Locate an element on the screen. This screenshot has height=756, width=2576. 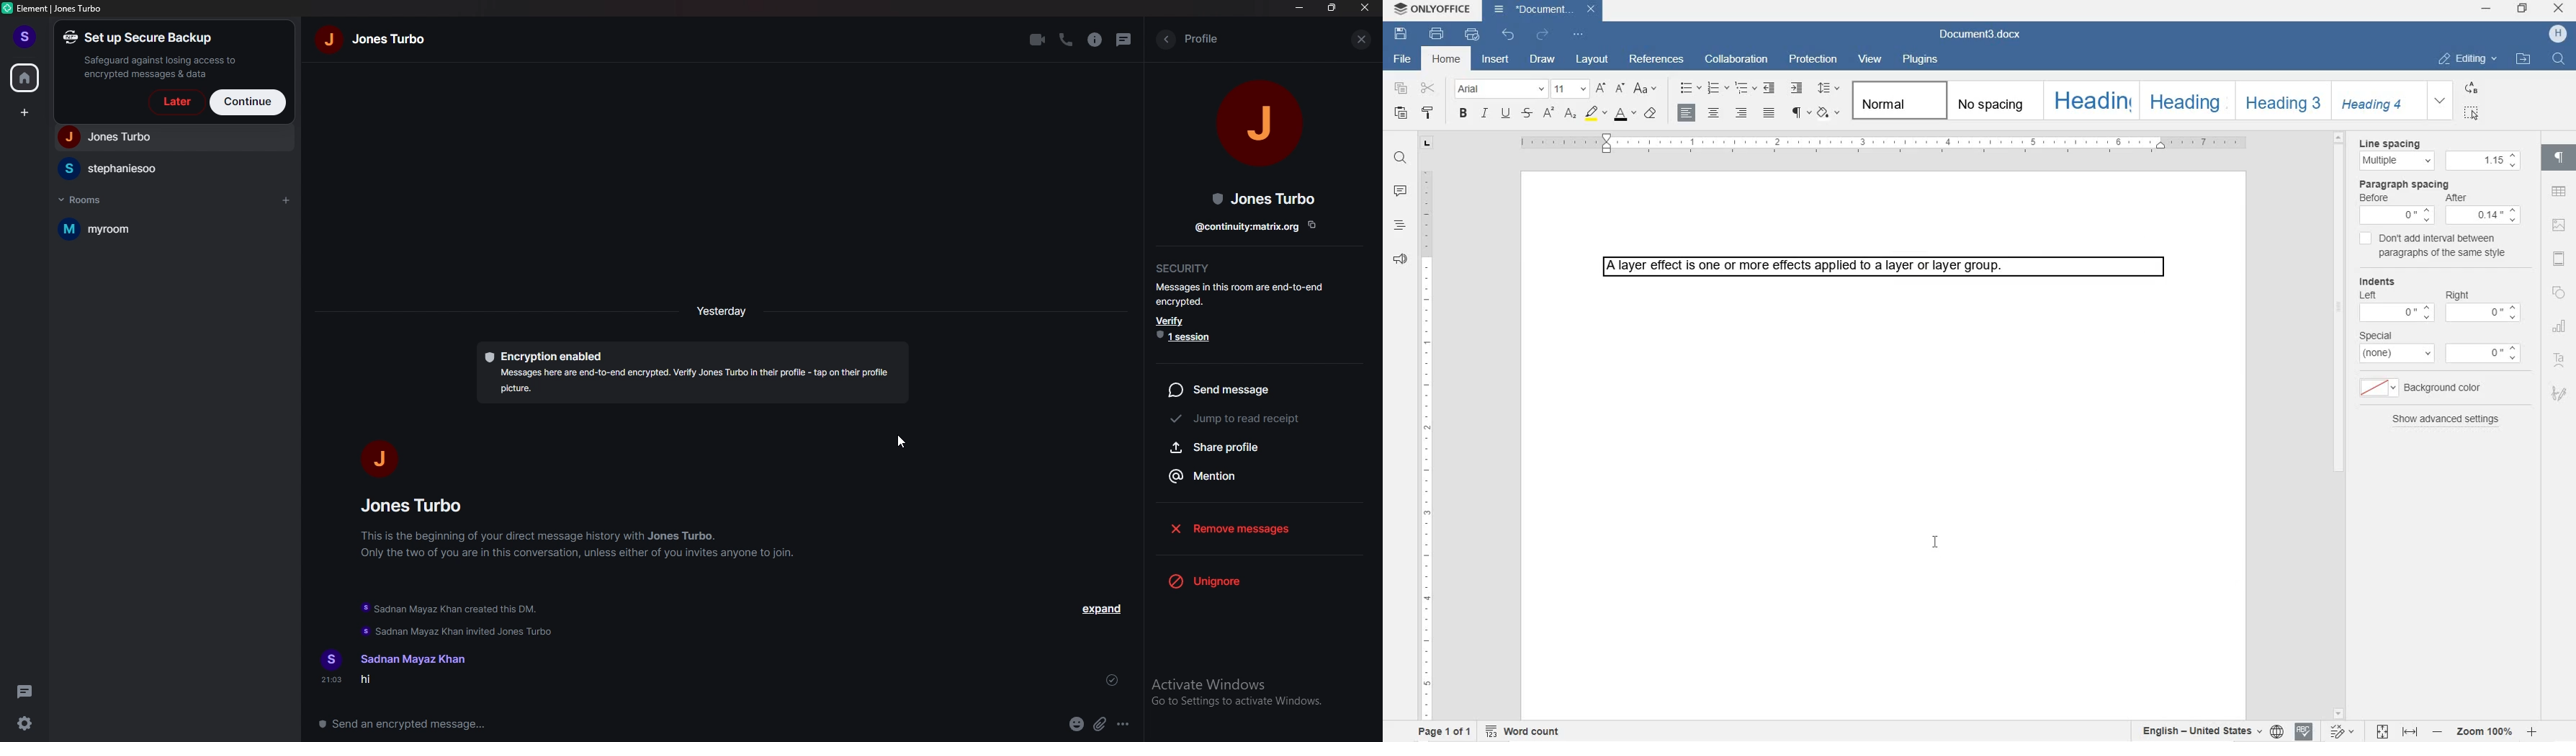
people photo is located at coordinates (1262, 120).